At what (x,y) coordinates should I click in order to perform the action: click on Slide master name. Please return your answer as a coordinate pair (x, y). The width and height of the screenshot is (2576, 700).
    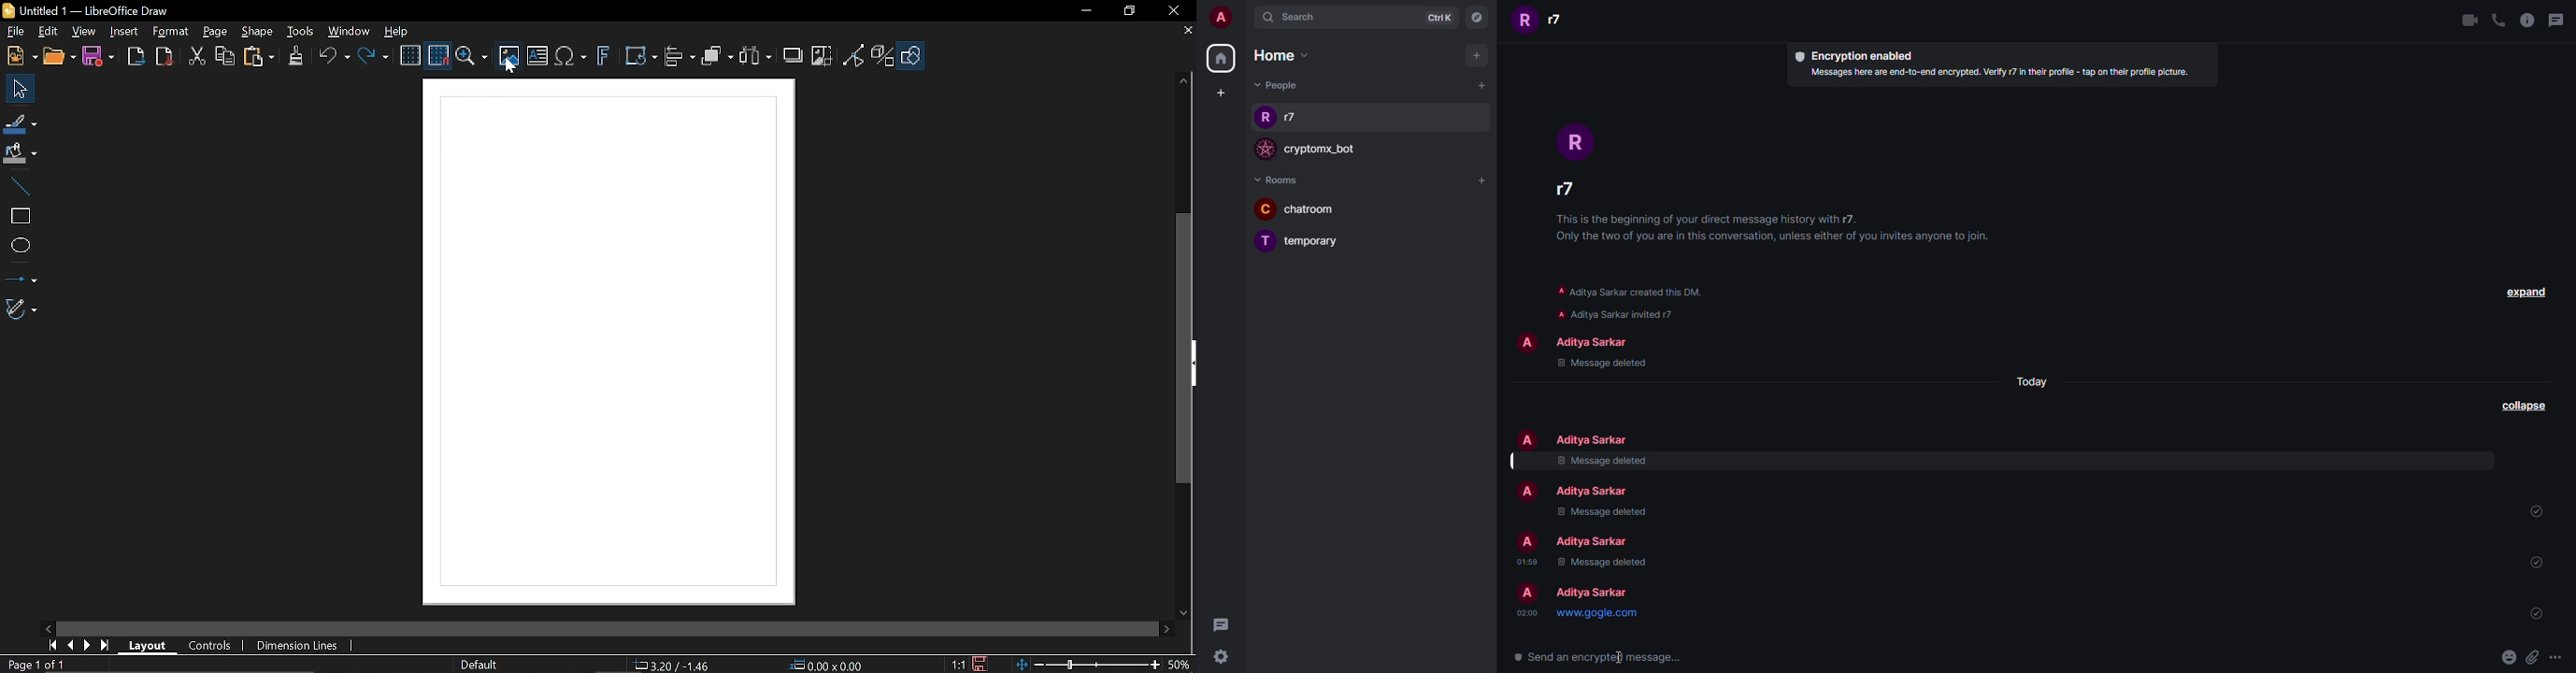
    Looking at the image, I should click on (478, 666).